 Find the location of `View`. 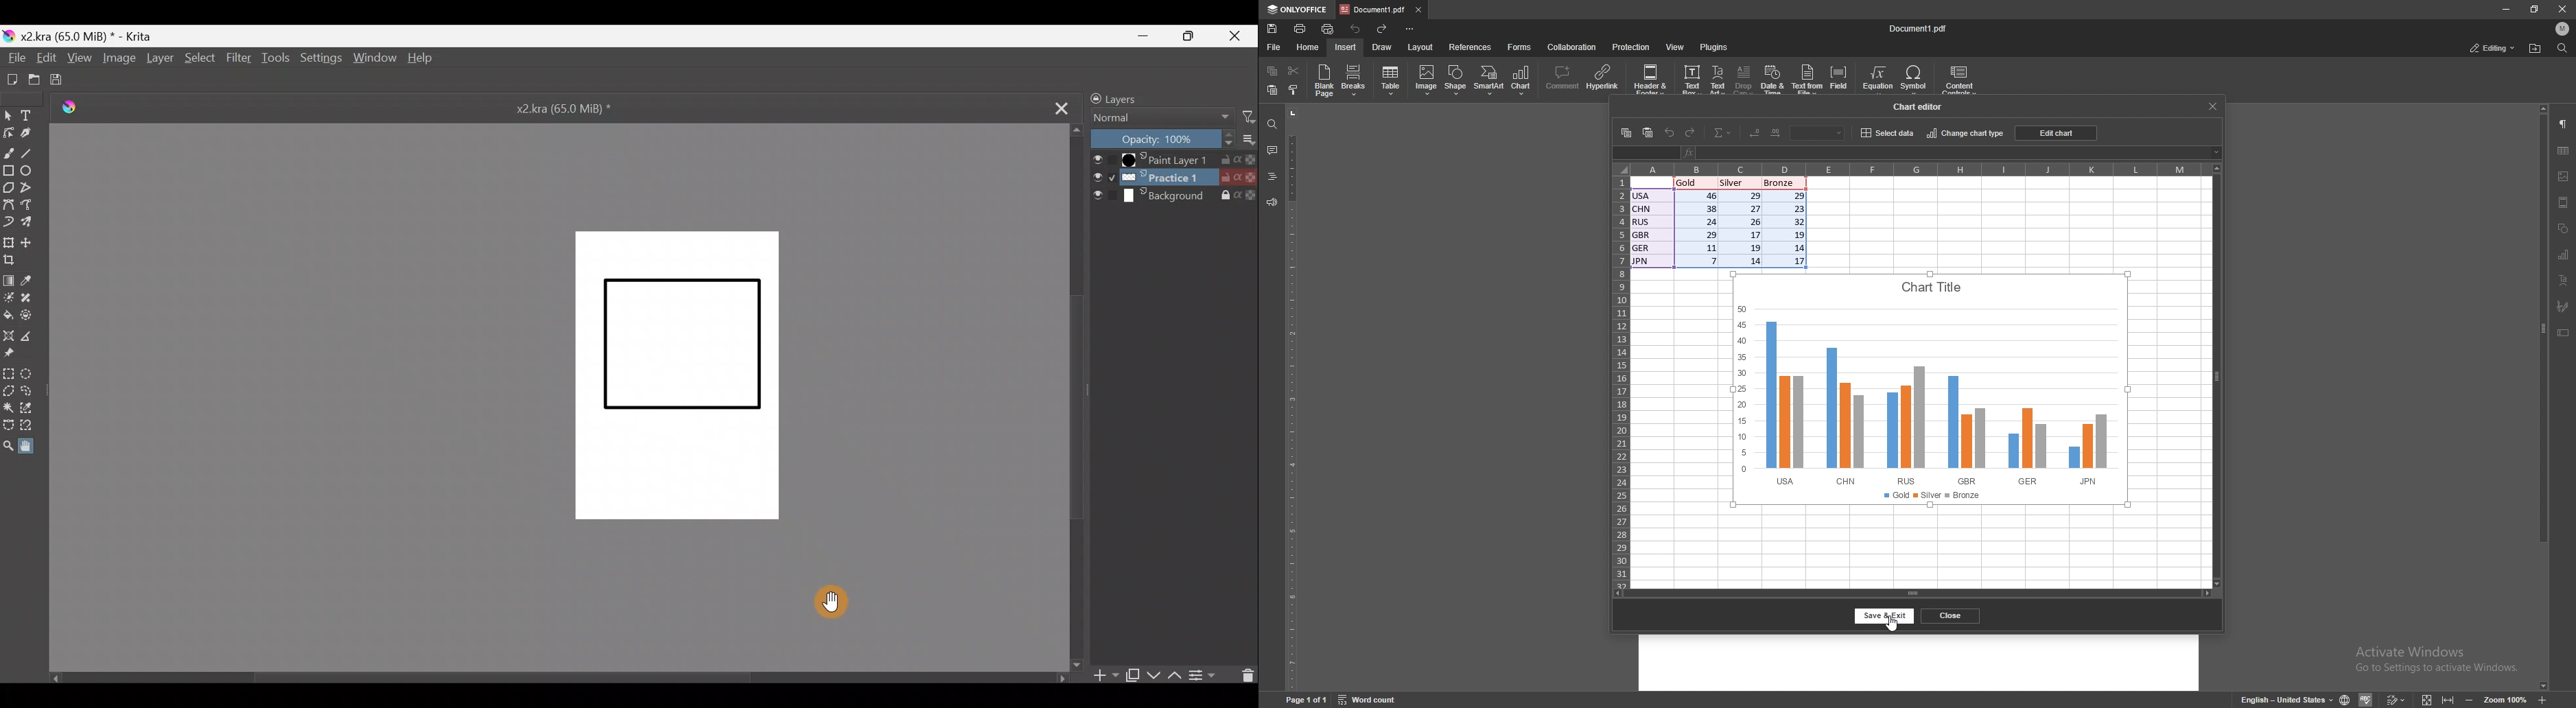

View is located at coordinates (78, 58).